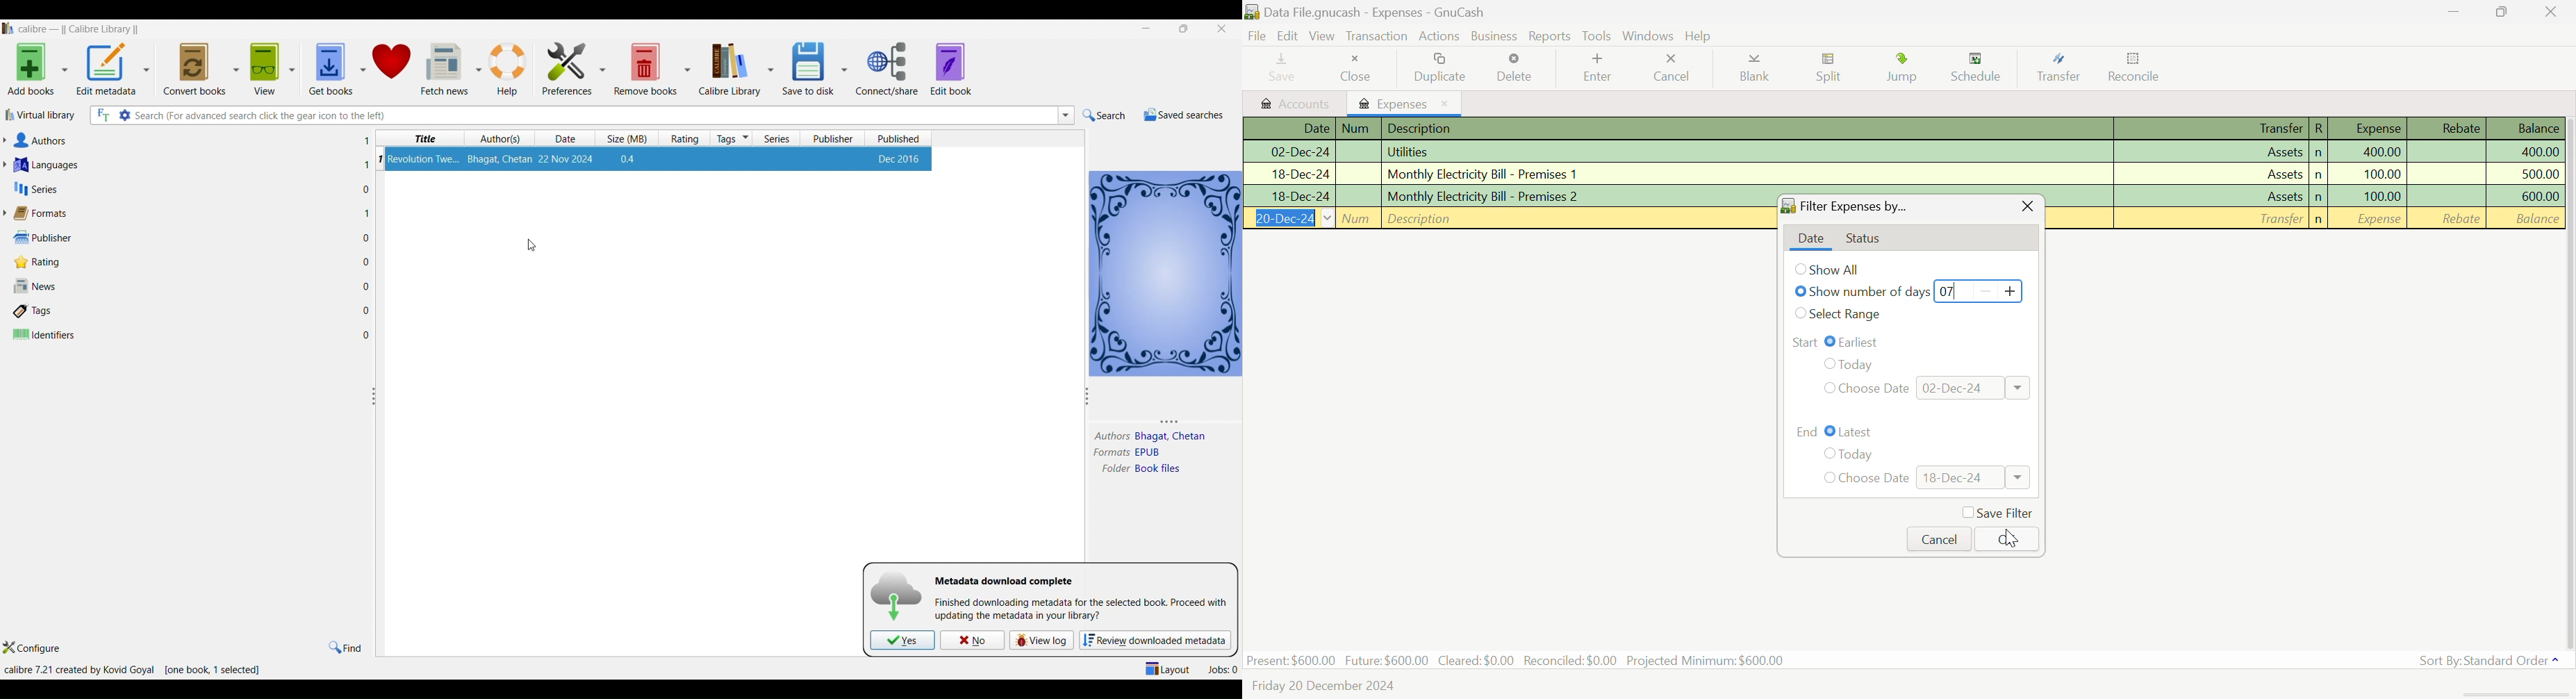 The image size is (2576, 700). Describe the element at coordinates (729, 69) in the screenshot. I see `calibre library` at that location.